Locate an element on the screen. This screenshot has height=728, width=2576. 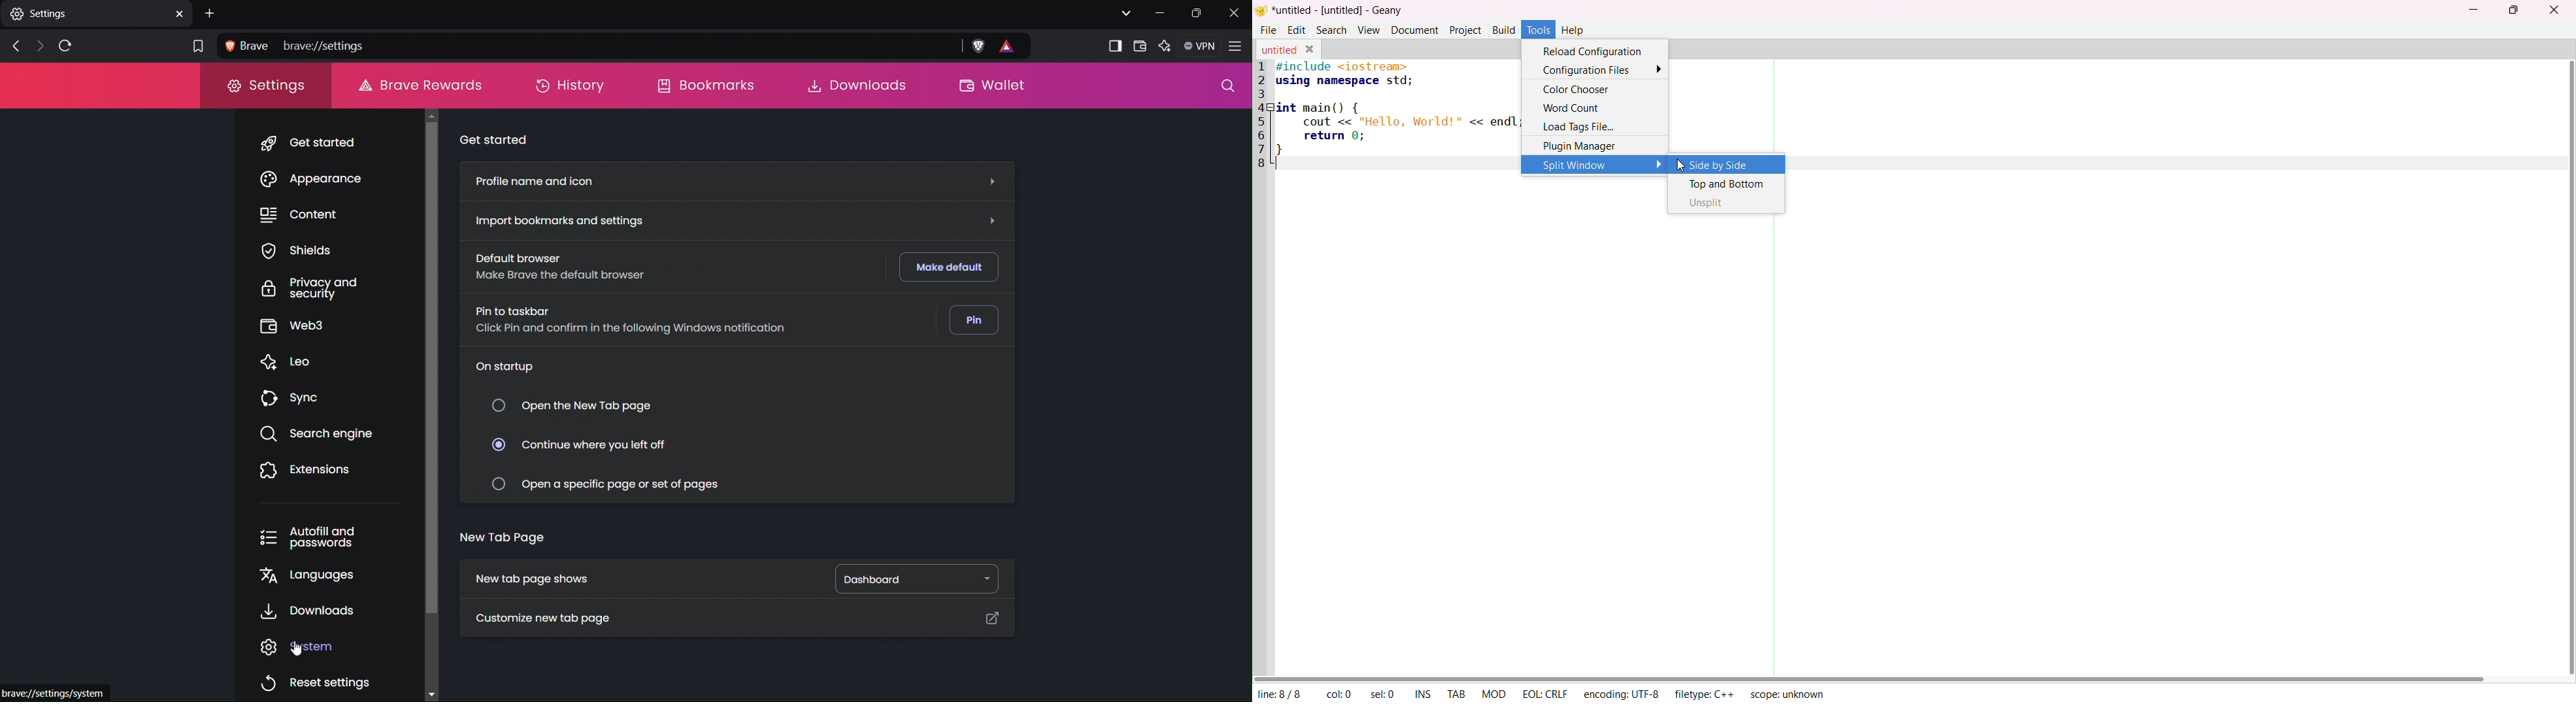
tool is located at coordinates (1538, 29).